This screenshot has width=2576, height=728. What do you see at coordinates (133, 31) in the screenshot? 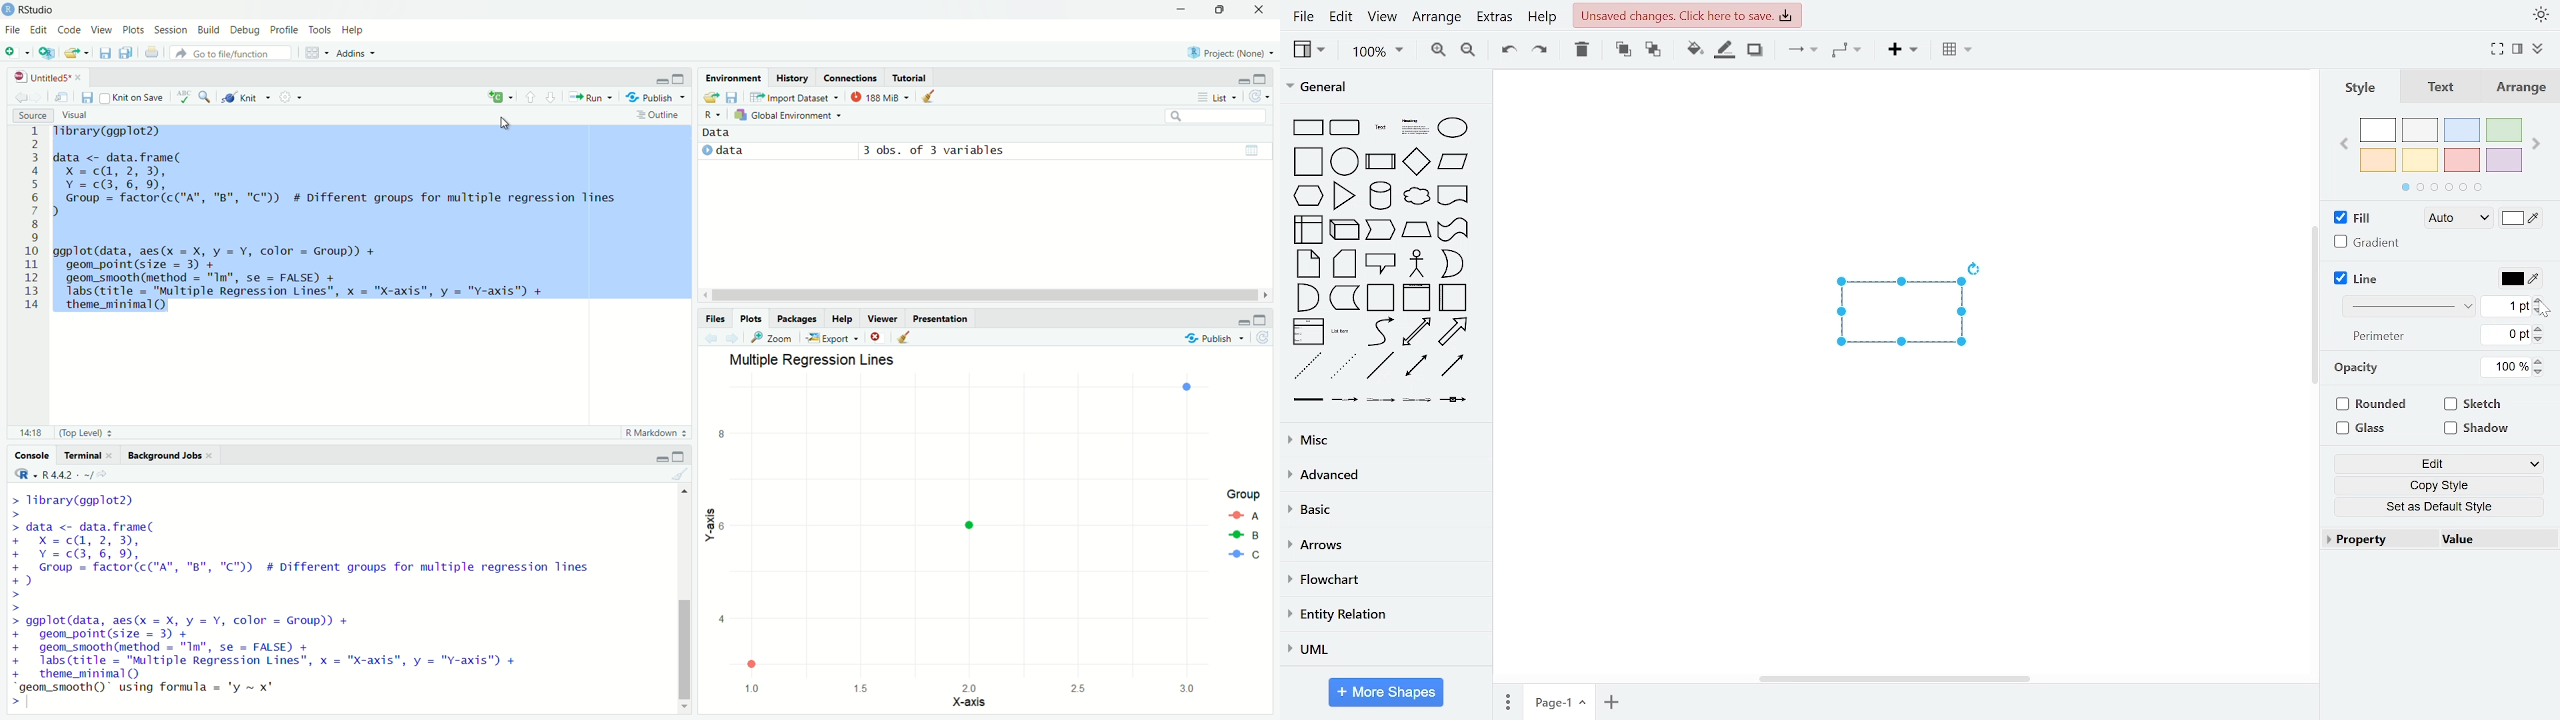
I see `Plots` at bounding box center [133, 31].